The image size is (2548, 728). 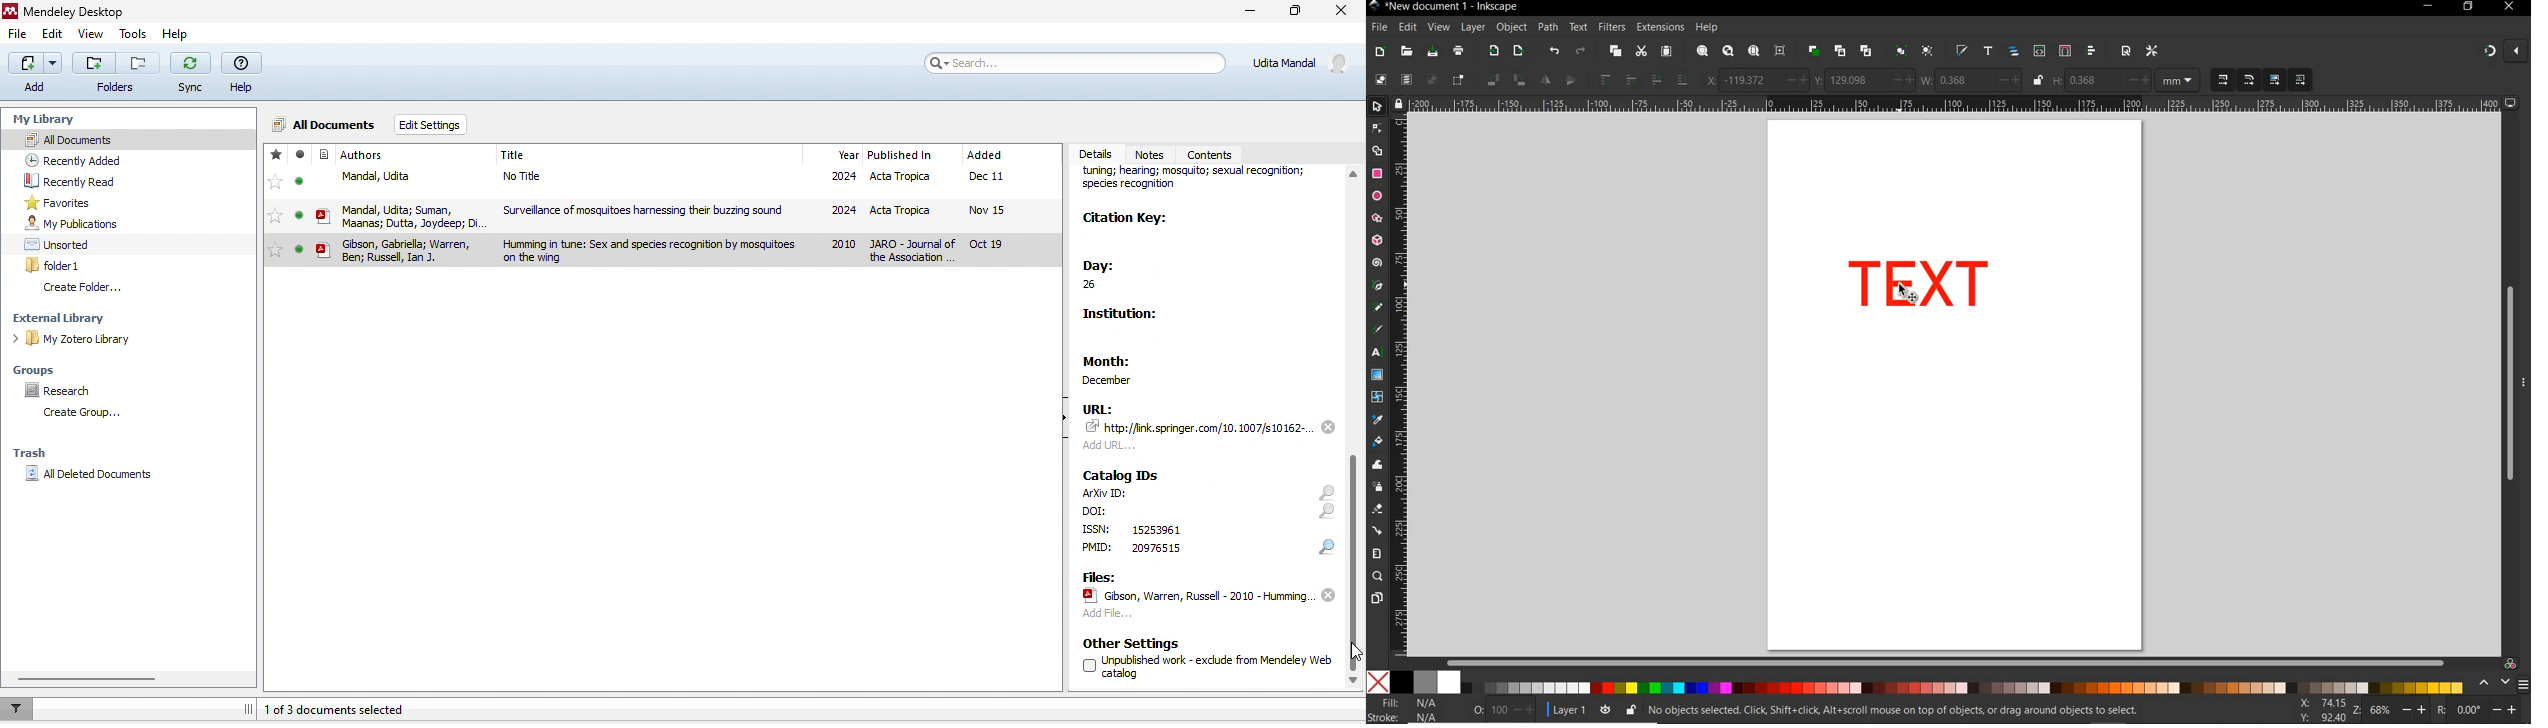 I want to click on citation key, so click(x=1127, y=220).